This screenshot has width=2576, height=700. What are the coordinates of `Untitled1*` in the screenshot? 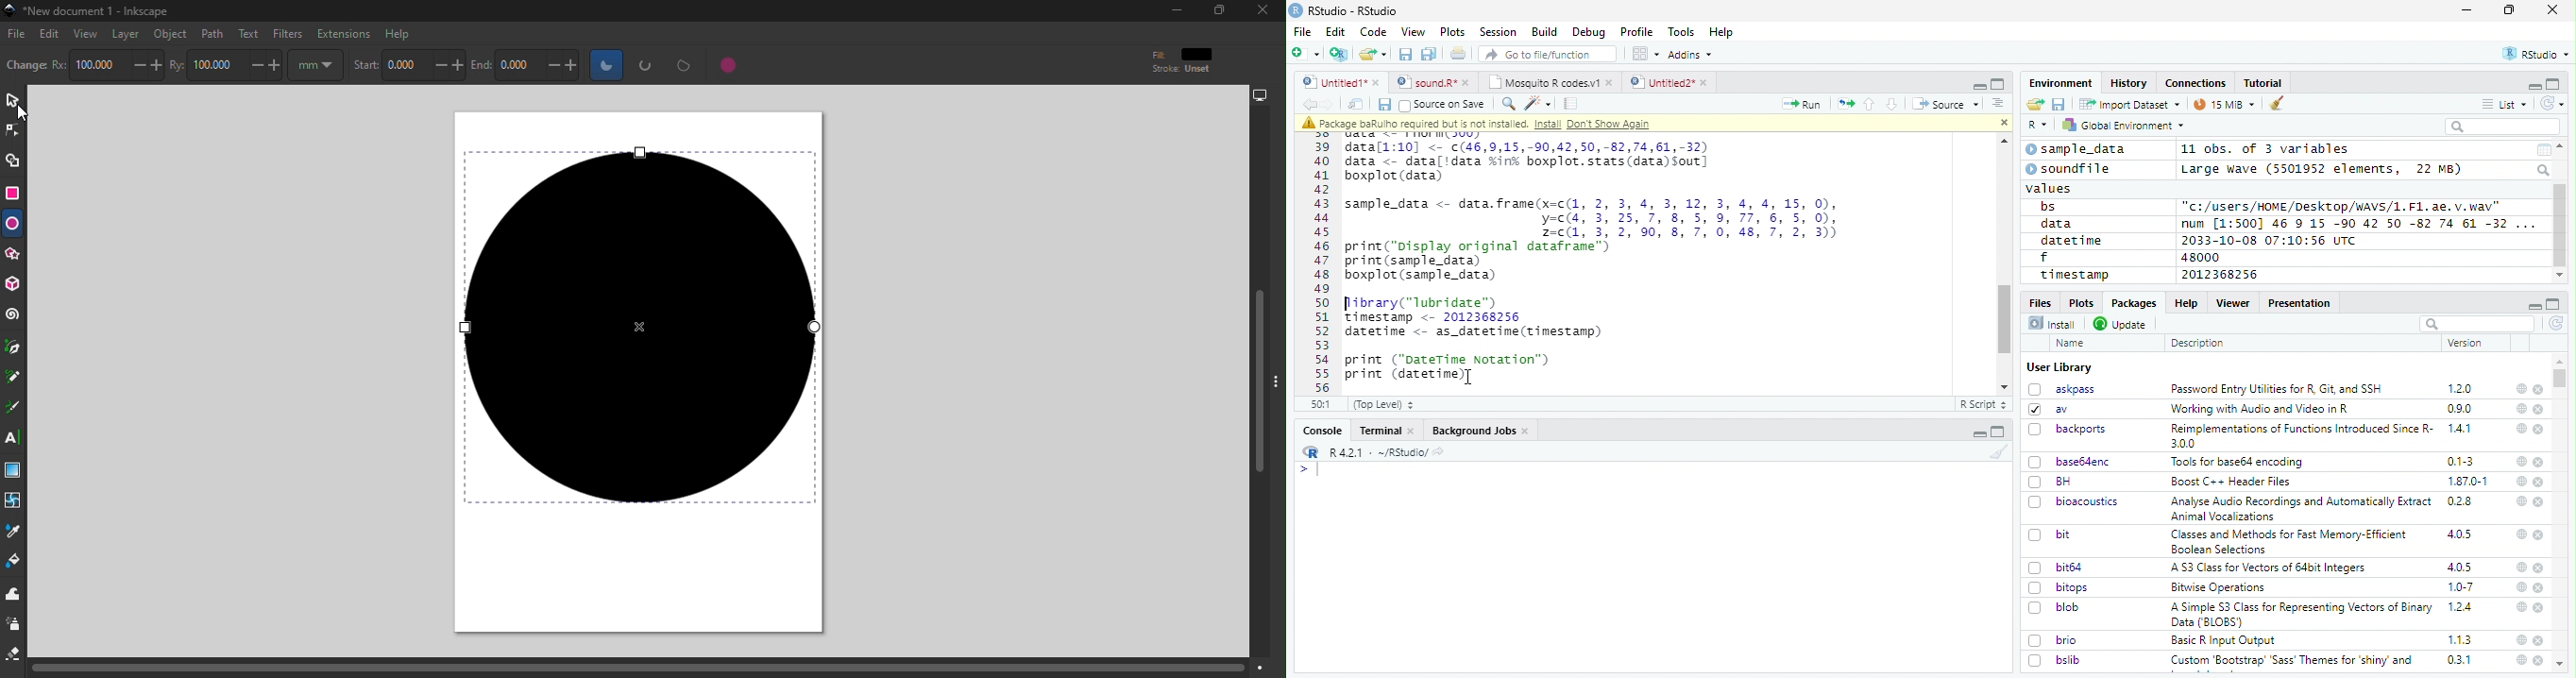 It's located at (1340, 83).